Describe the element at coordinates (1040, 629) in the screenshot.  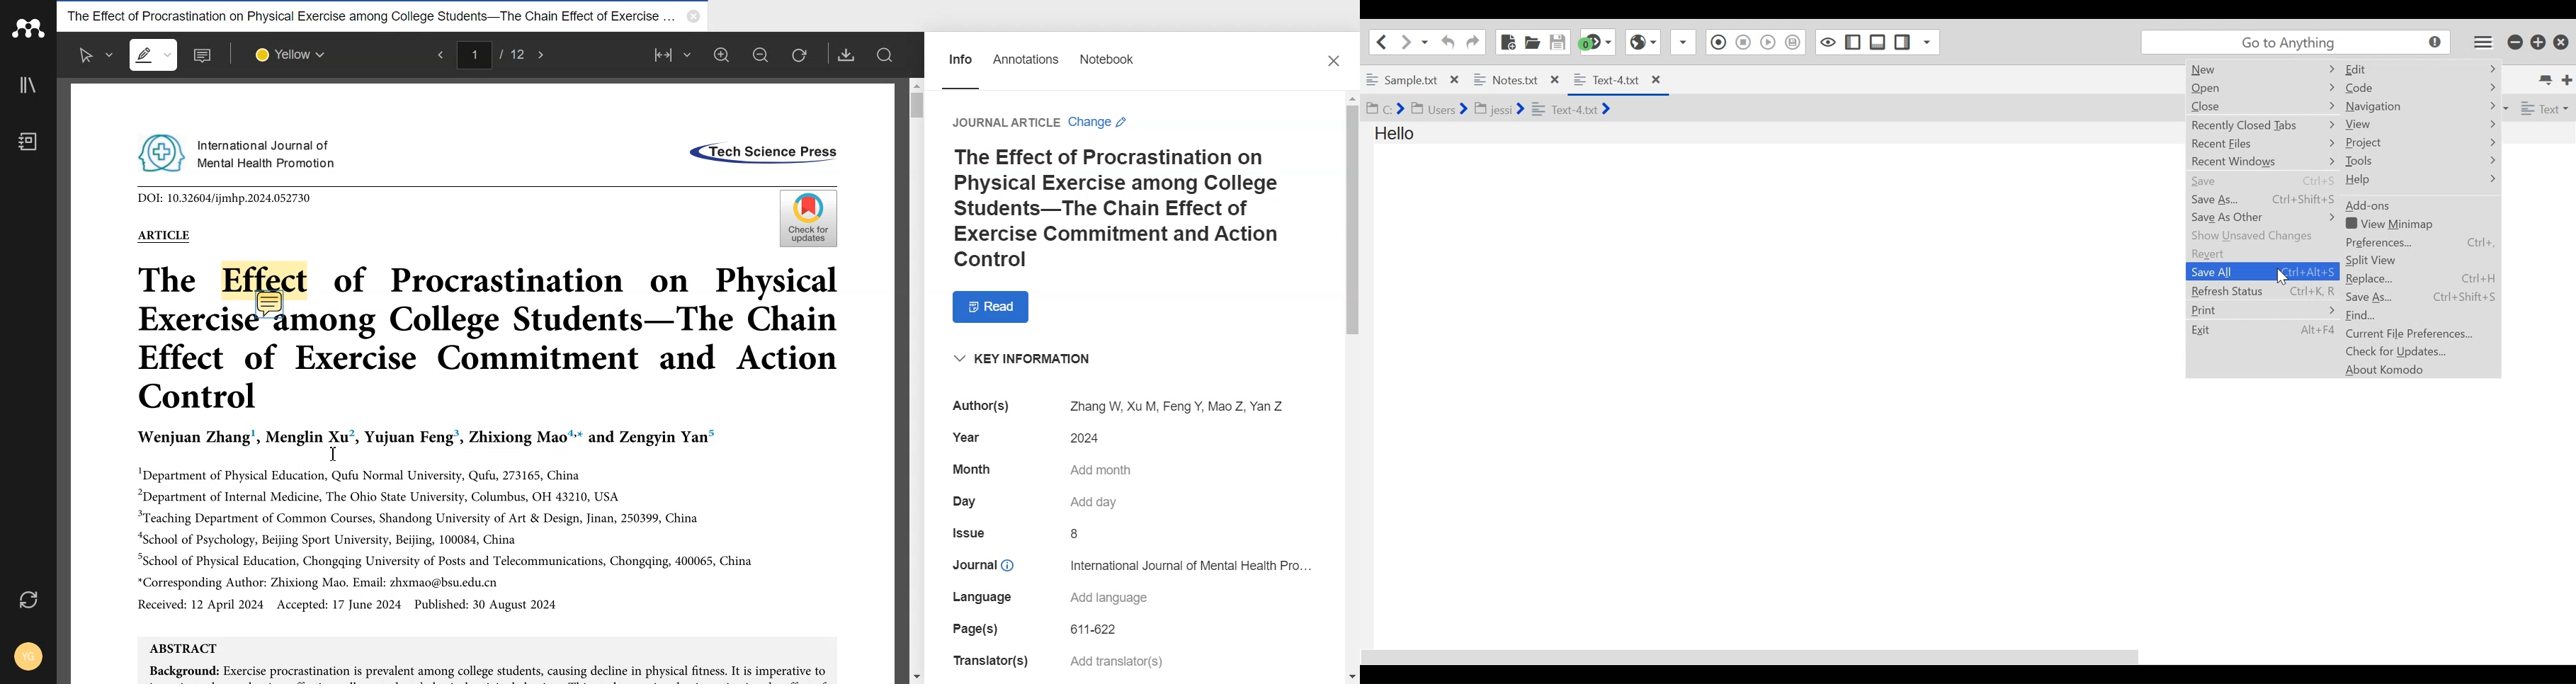
I see `Page(s) 611-622` at that location.